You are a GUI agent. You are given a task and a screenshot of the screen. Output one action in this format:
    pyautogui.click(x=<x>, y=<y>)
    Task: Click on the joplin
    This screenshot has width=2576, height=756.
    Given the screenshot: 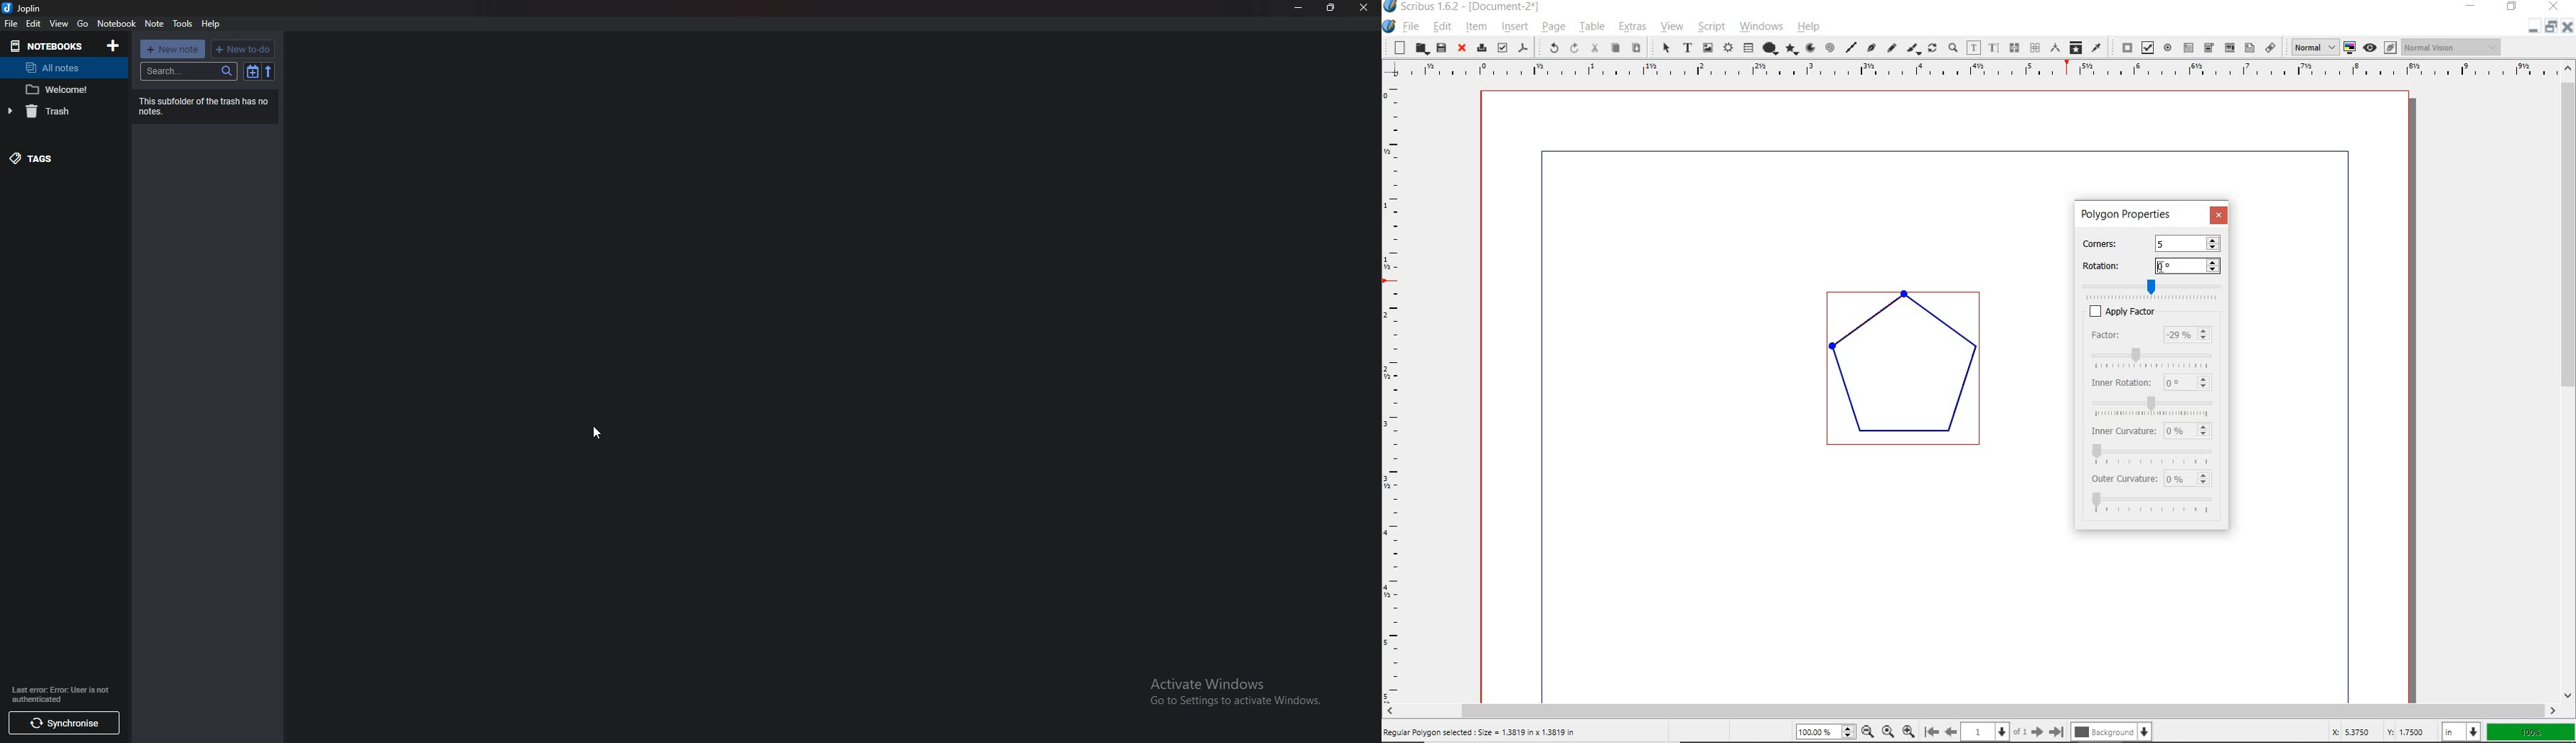 What is the action you would take?
    pyautogui.click(x=27, y=7)
    